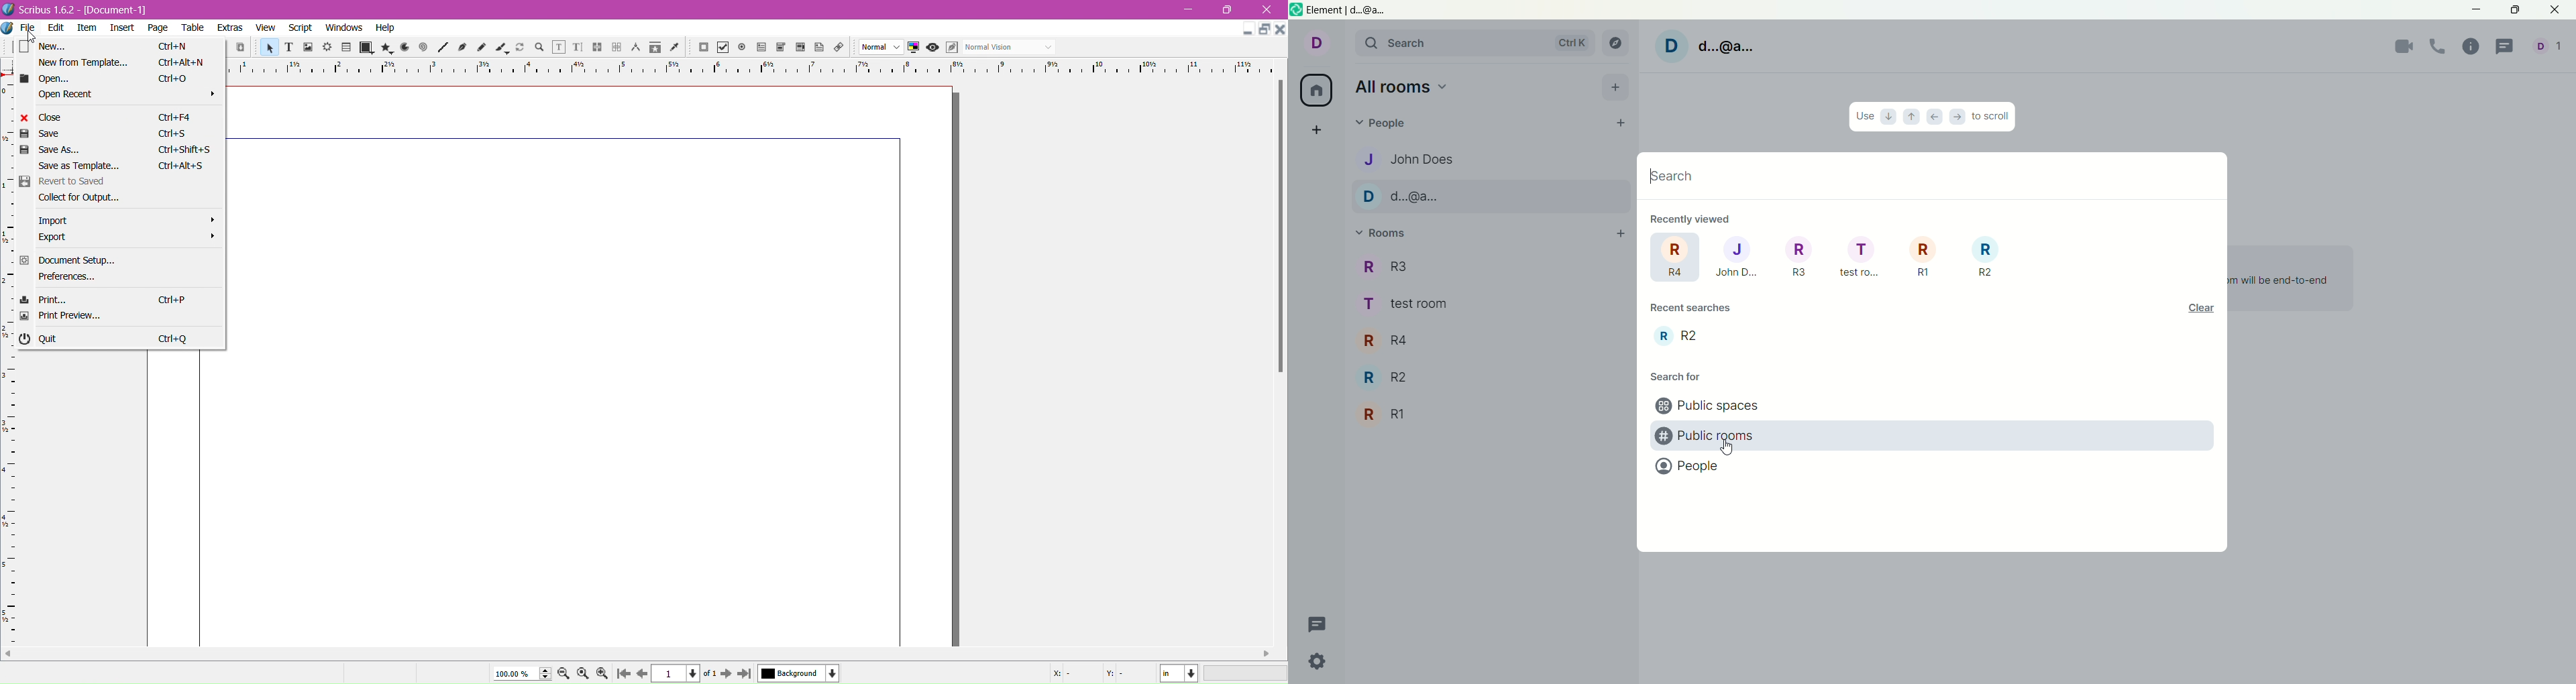 This screenshot has height=700, width=2576. What do you see at coordinates (2557, 10) in the screenshot?
I see `close` at bounding box center [2557, 10].